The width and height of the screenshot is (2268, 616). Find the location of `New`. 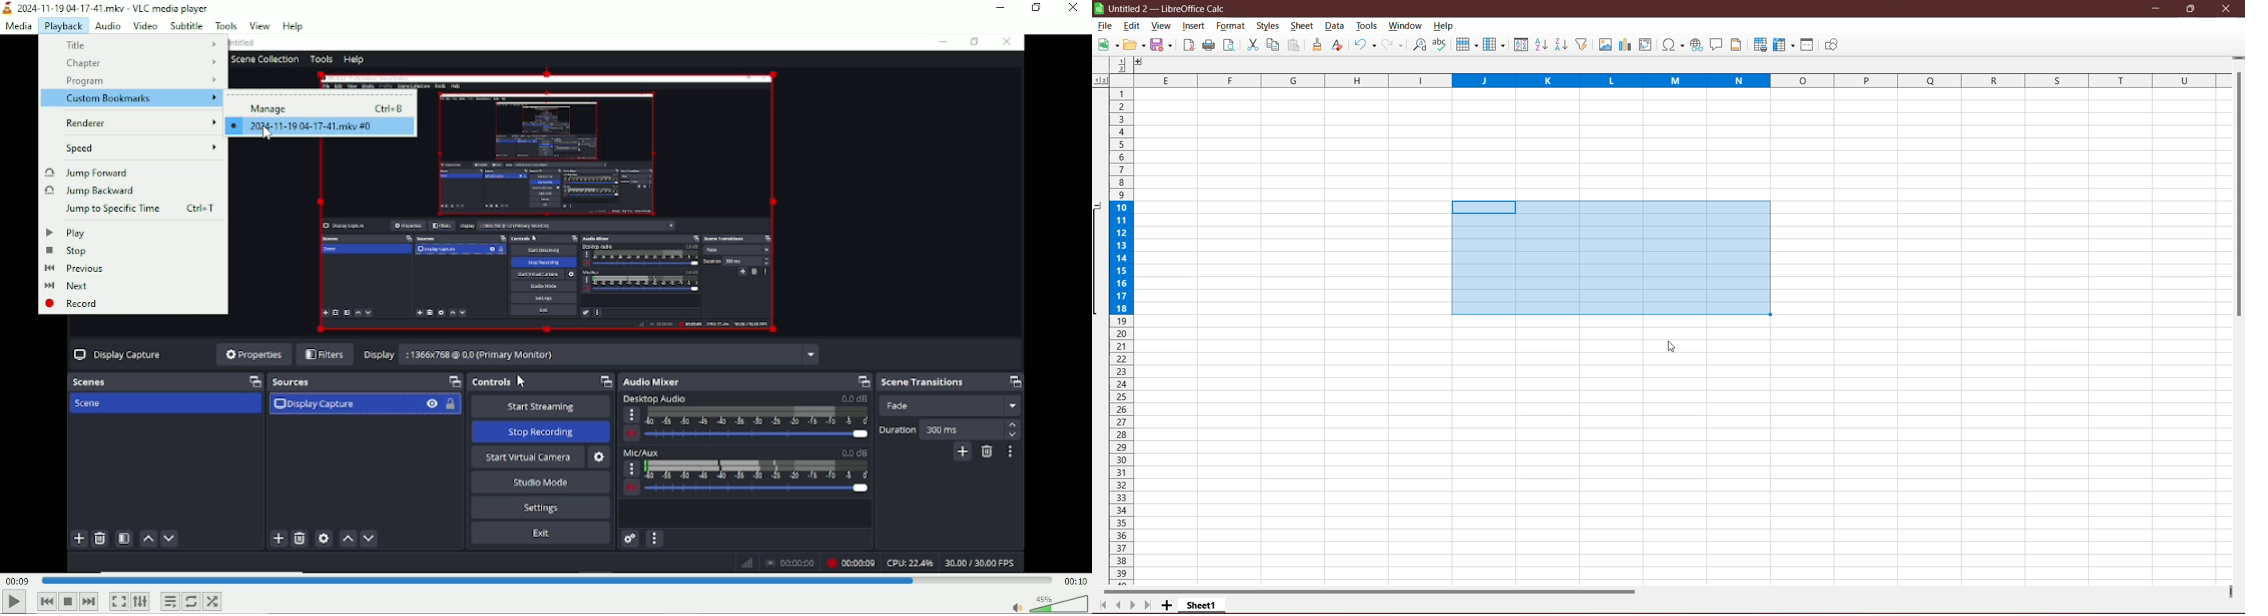

New is located at coordinates (1106, 45).